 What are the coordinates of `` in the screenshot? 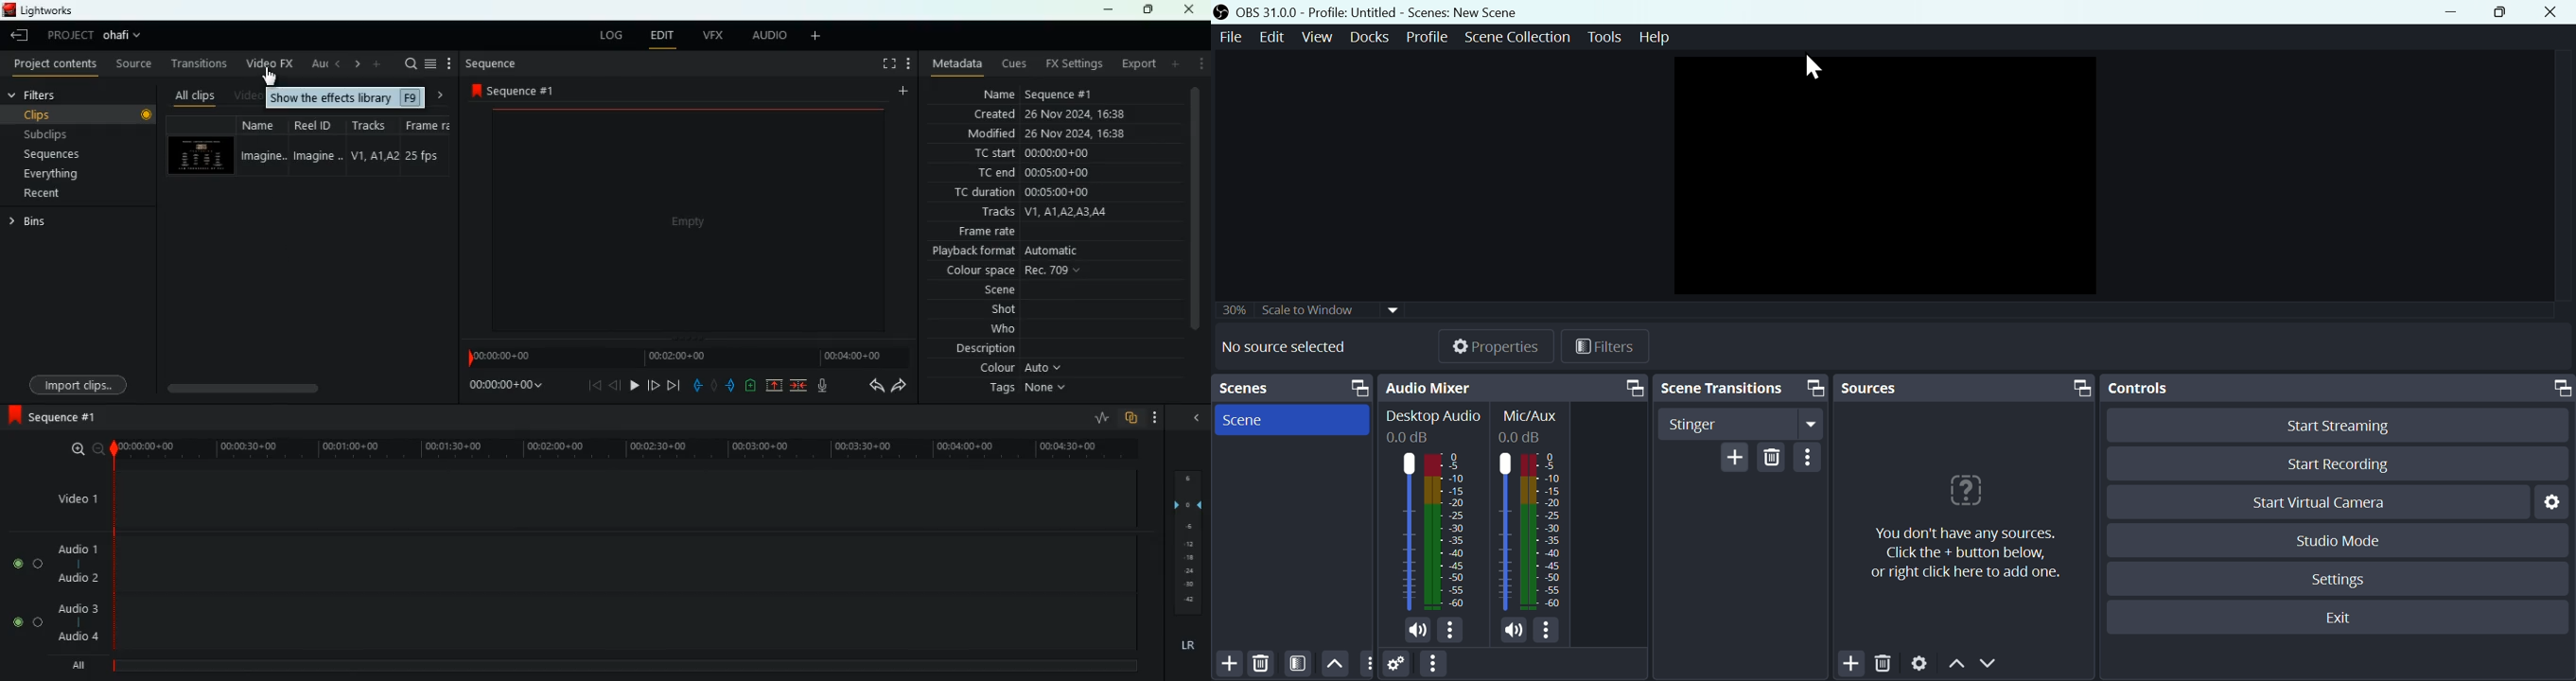 It's located at (1517, 36).